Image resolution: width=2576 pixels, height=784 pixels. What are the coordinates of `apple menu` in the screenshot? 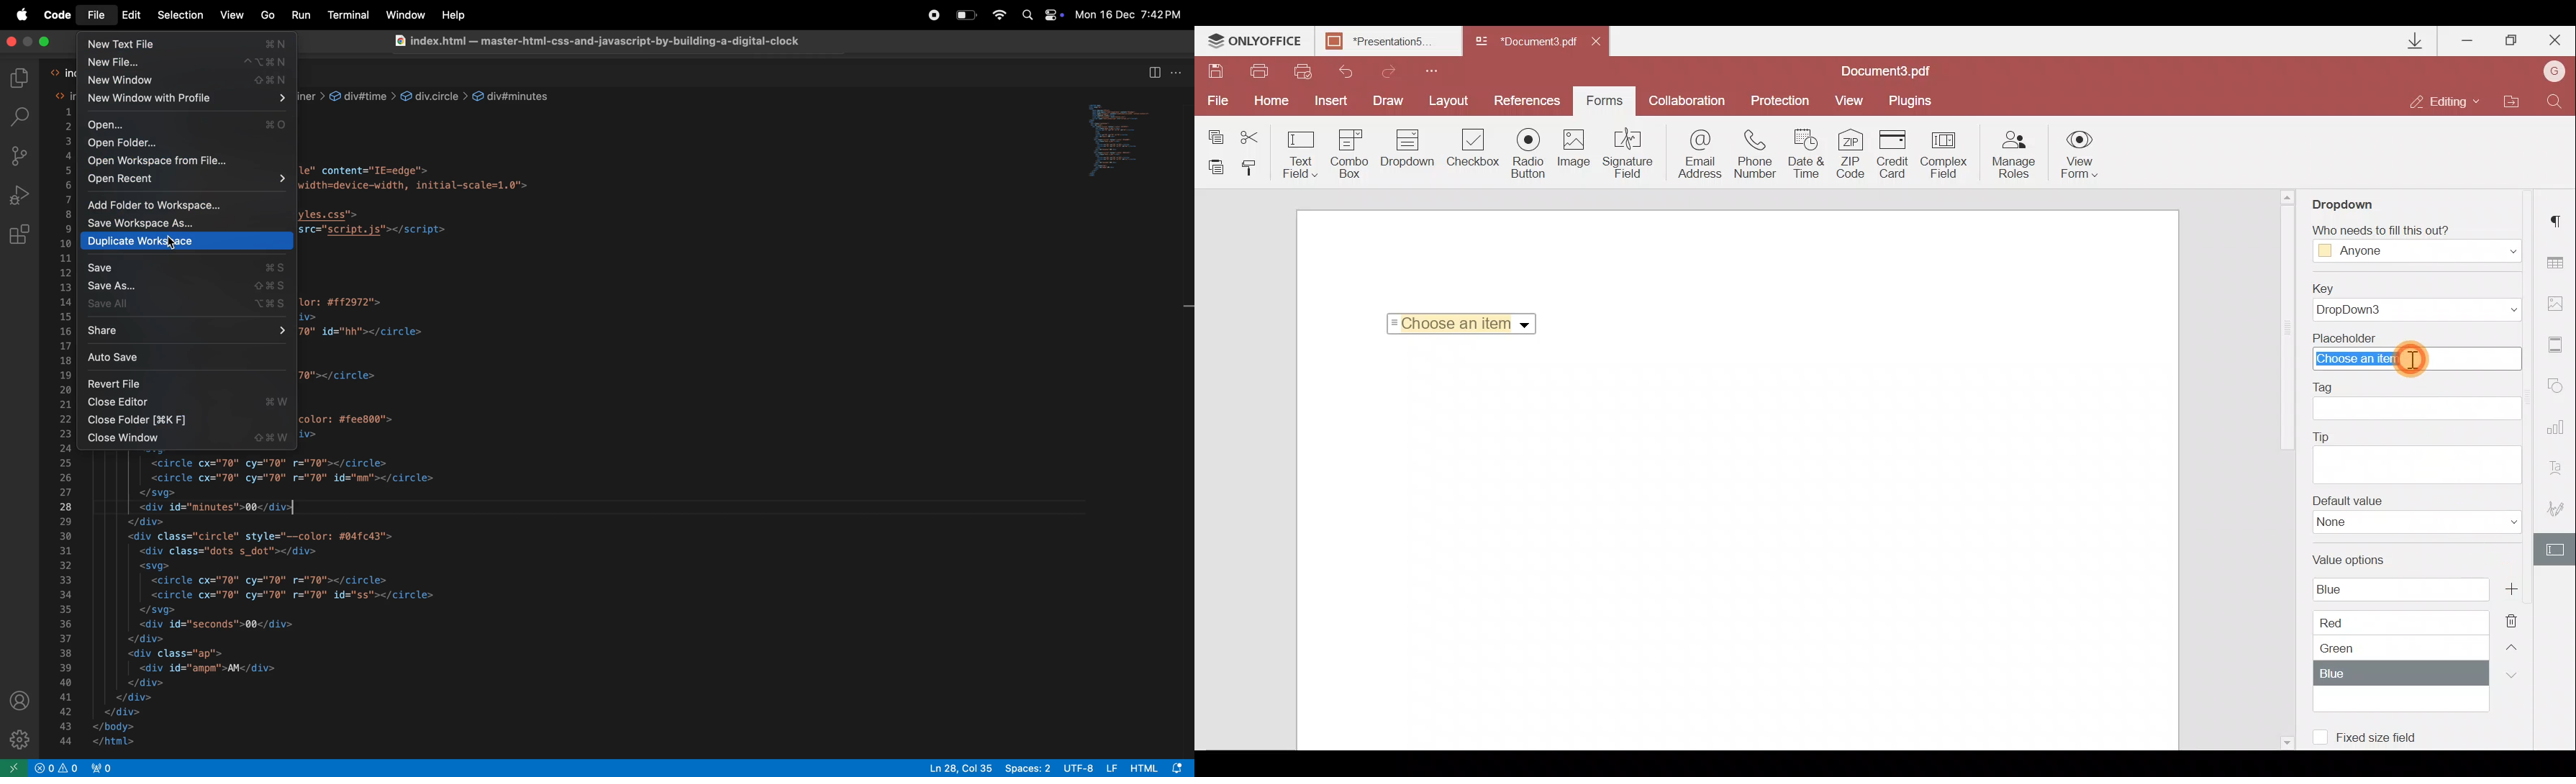 It's located at (24, 13).